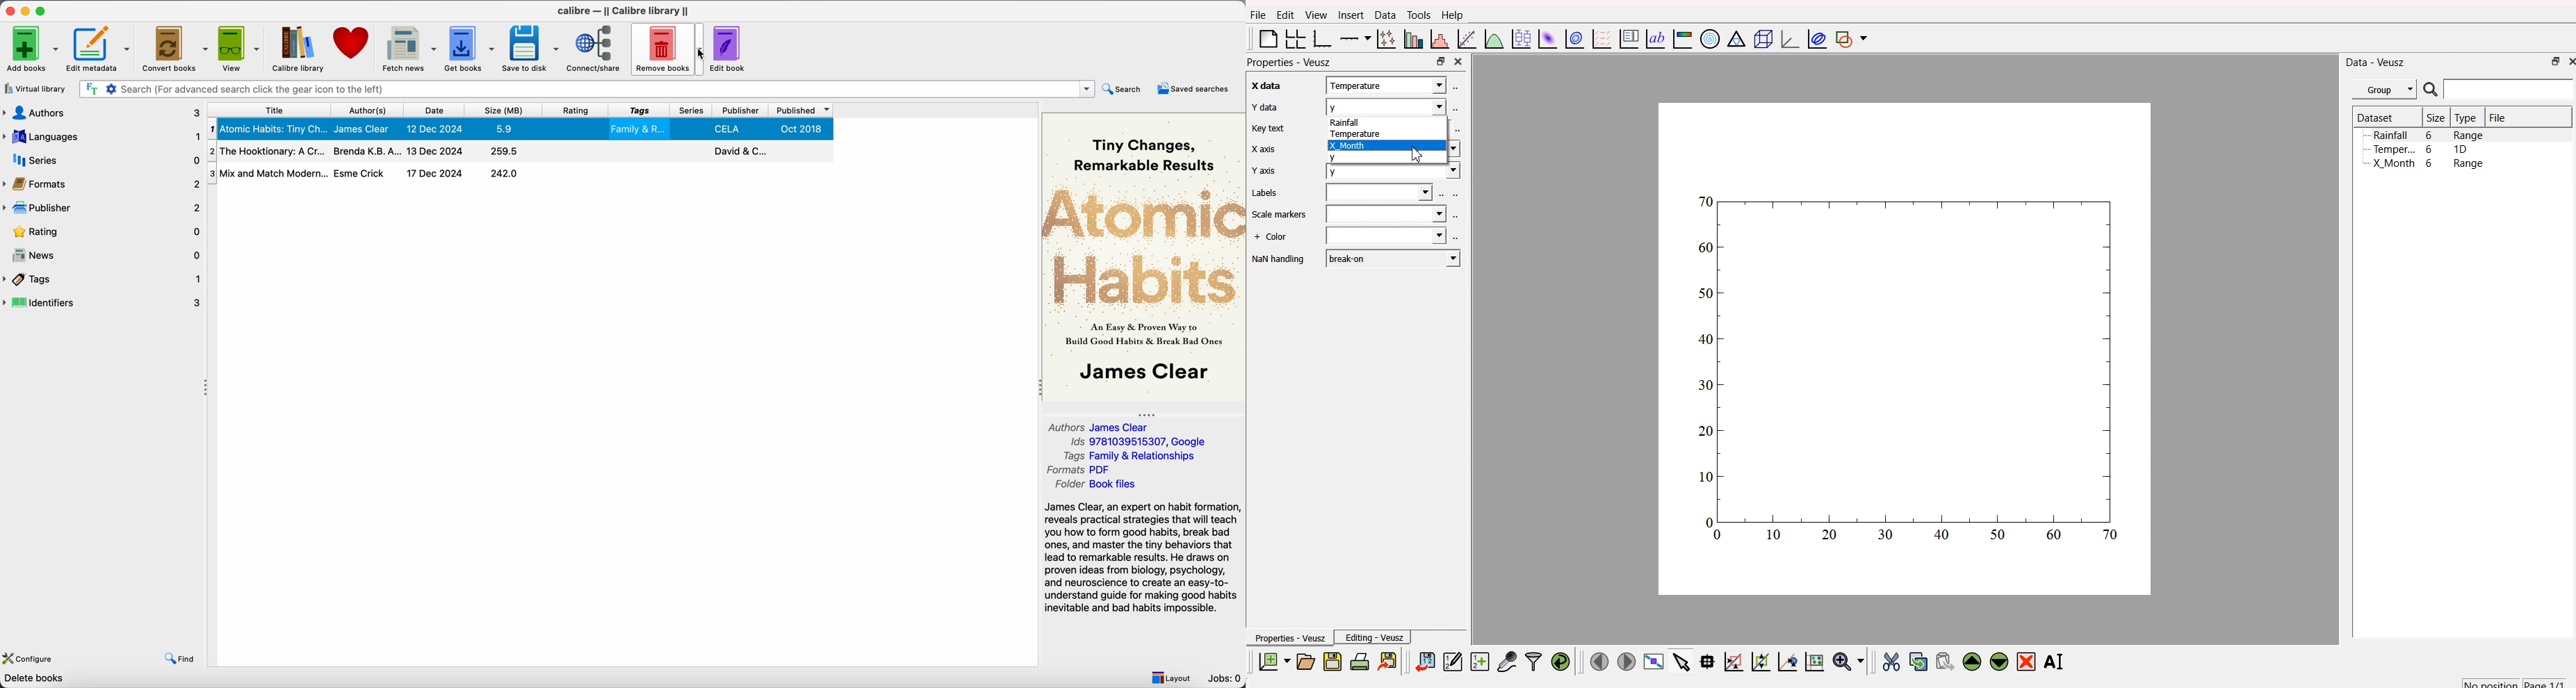 The image size is (2576, 700). What do you see at coordinates (1467, 40) in the screenshot?
I see `fit function to data` at bounding box center [1467, 40].